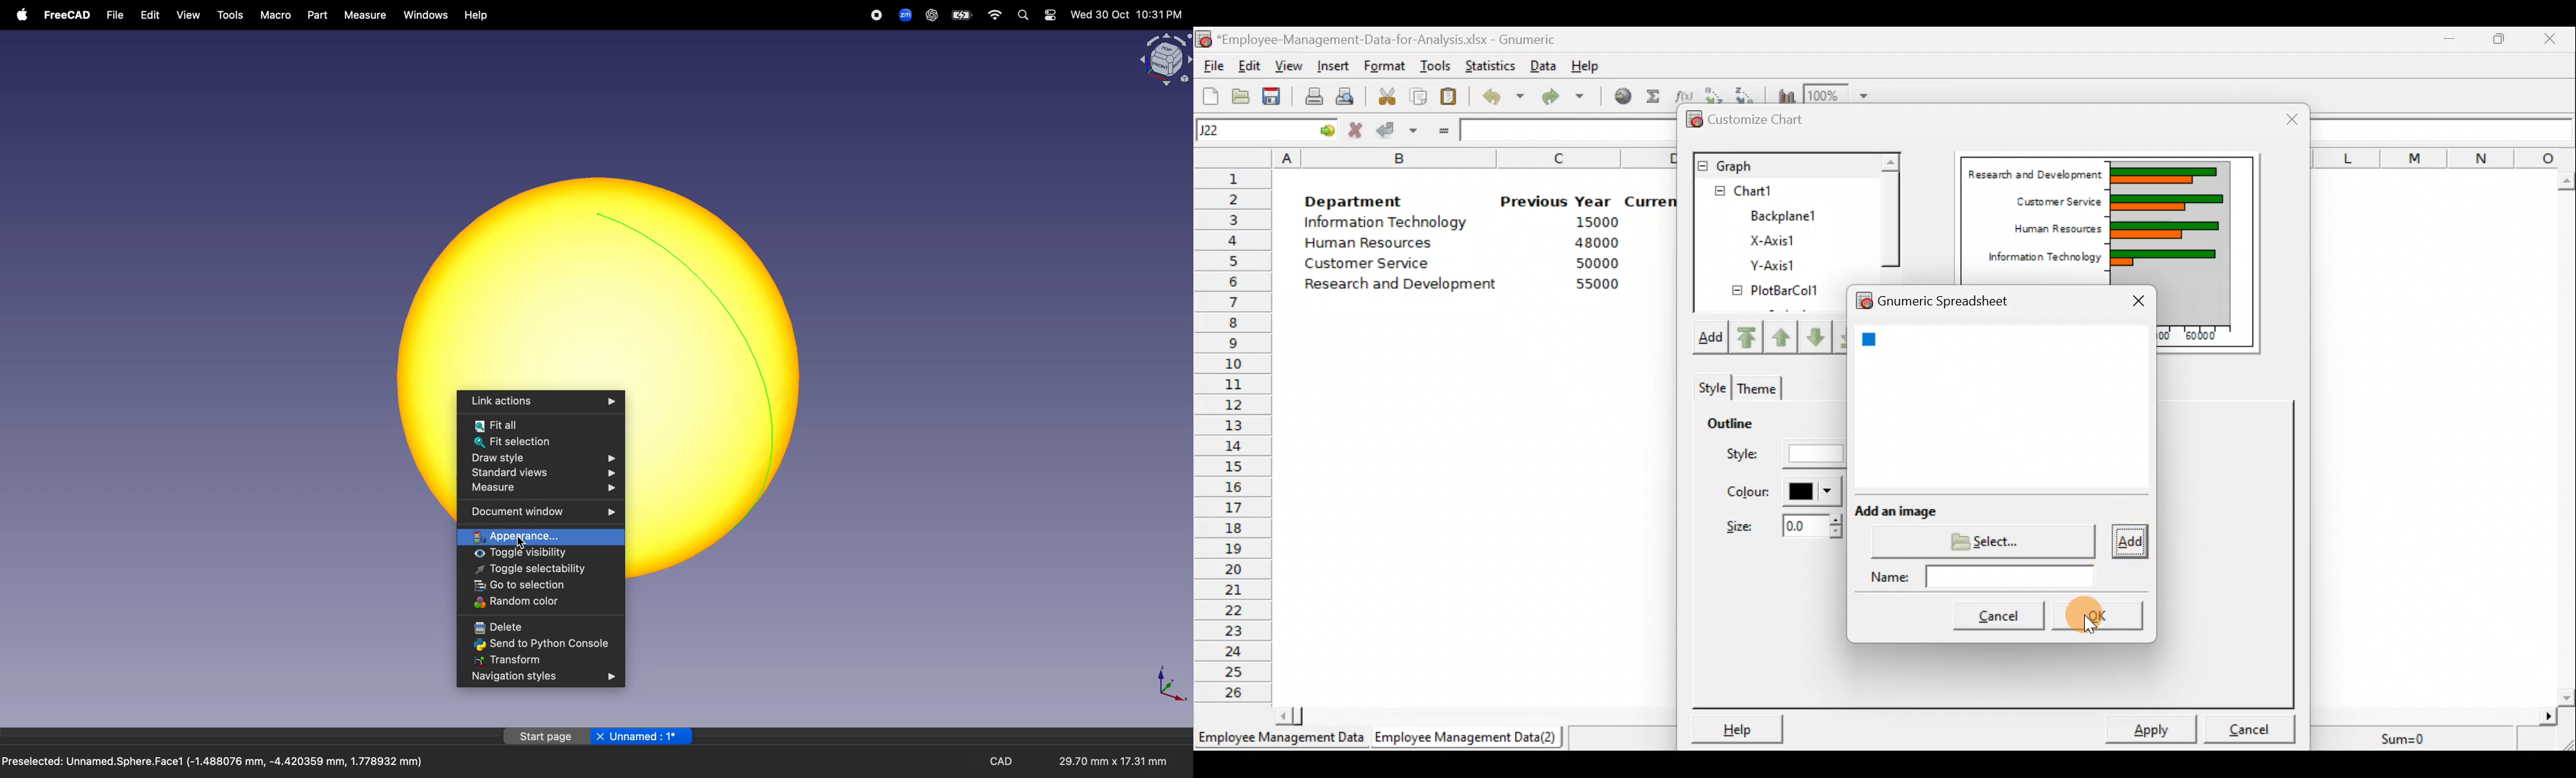 The image size is (2576, 784). What do you see at coordinates (540, 425) in the screenshot?
I see `fit all` at bounding box center [540, 425].